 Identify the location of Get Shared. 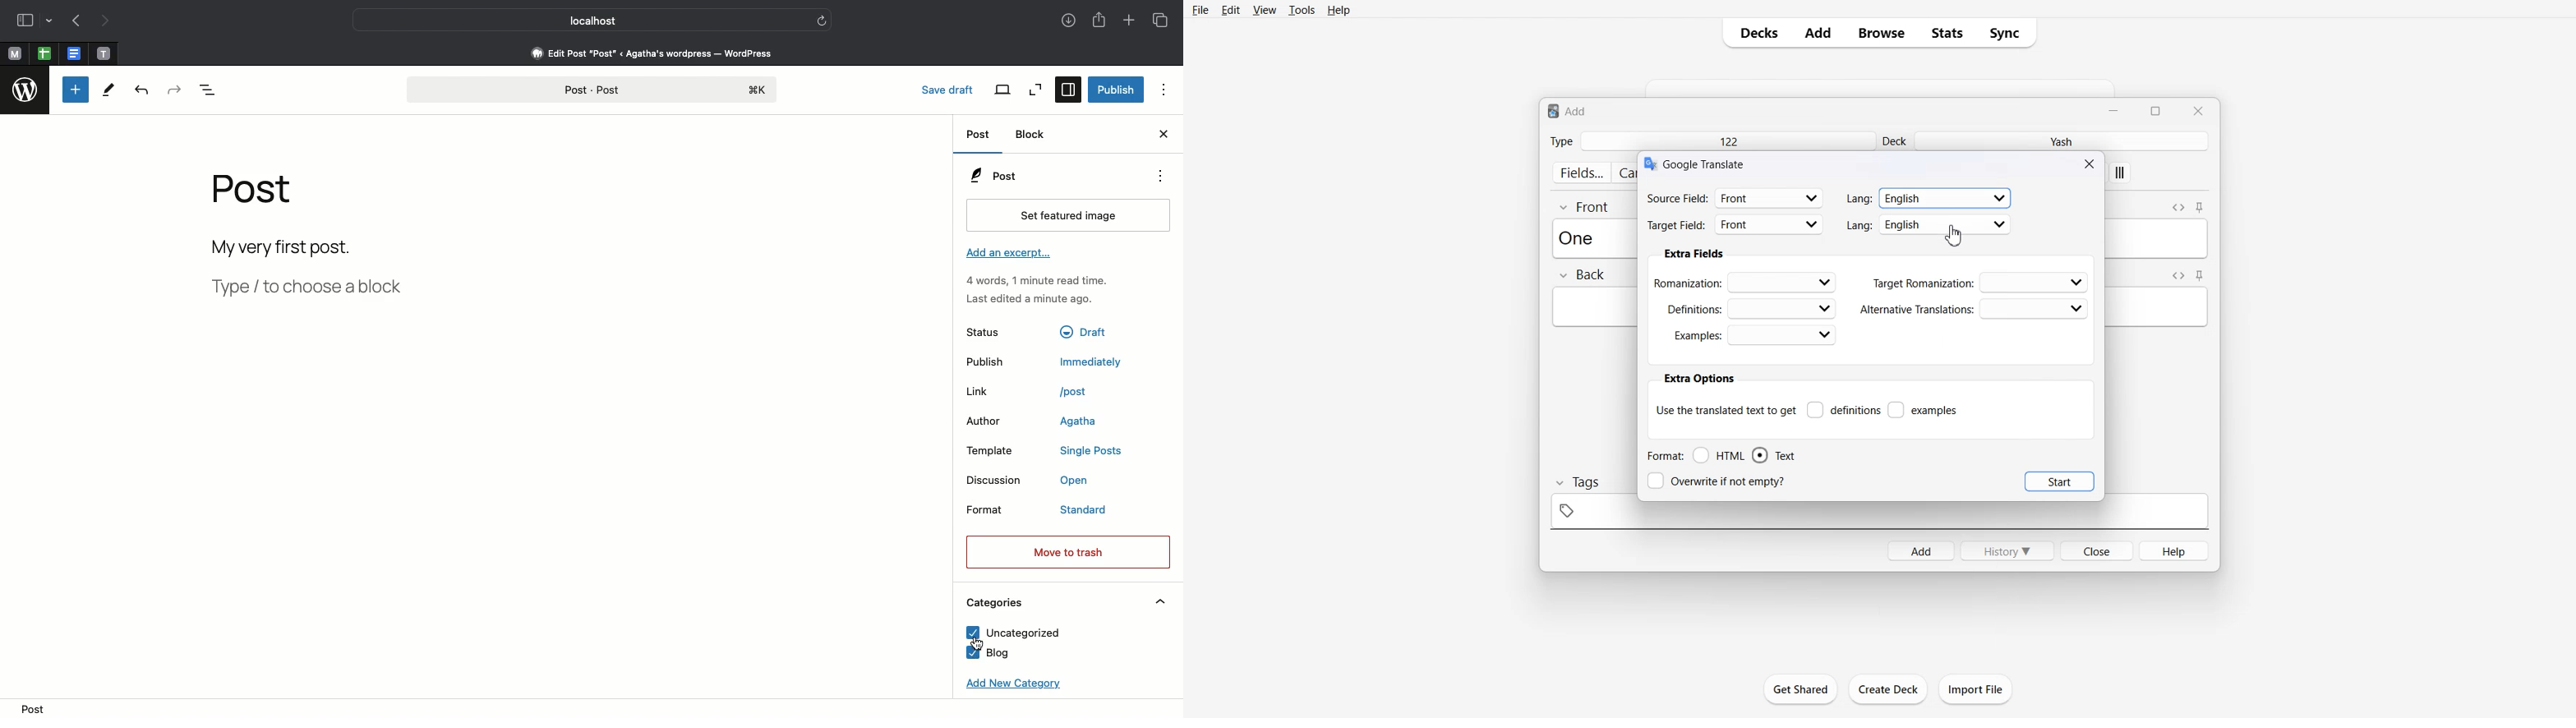
(1801, 689).